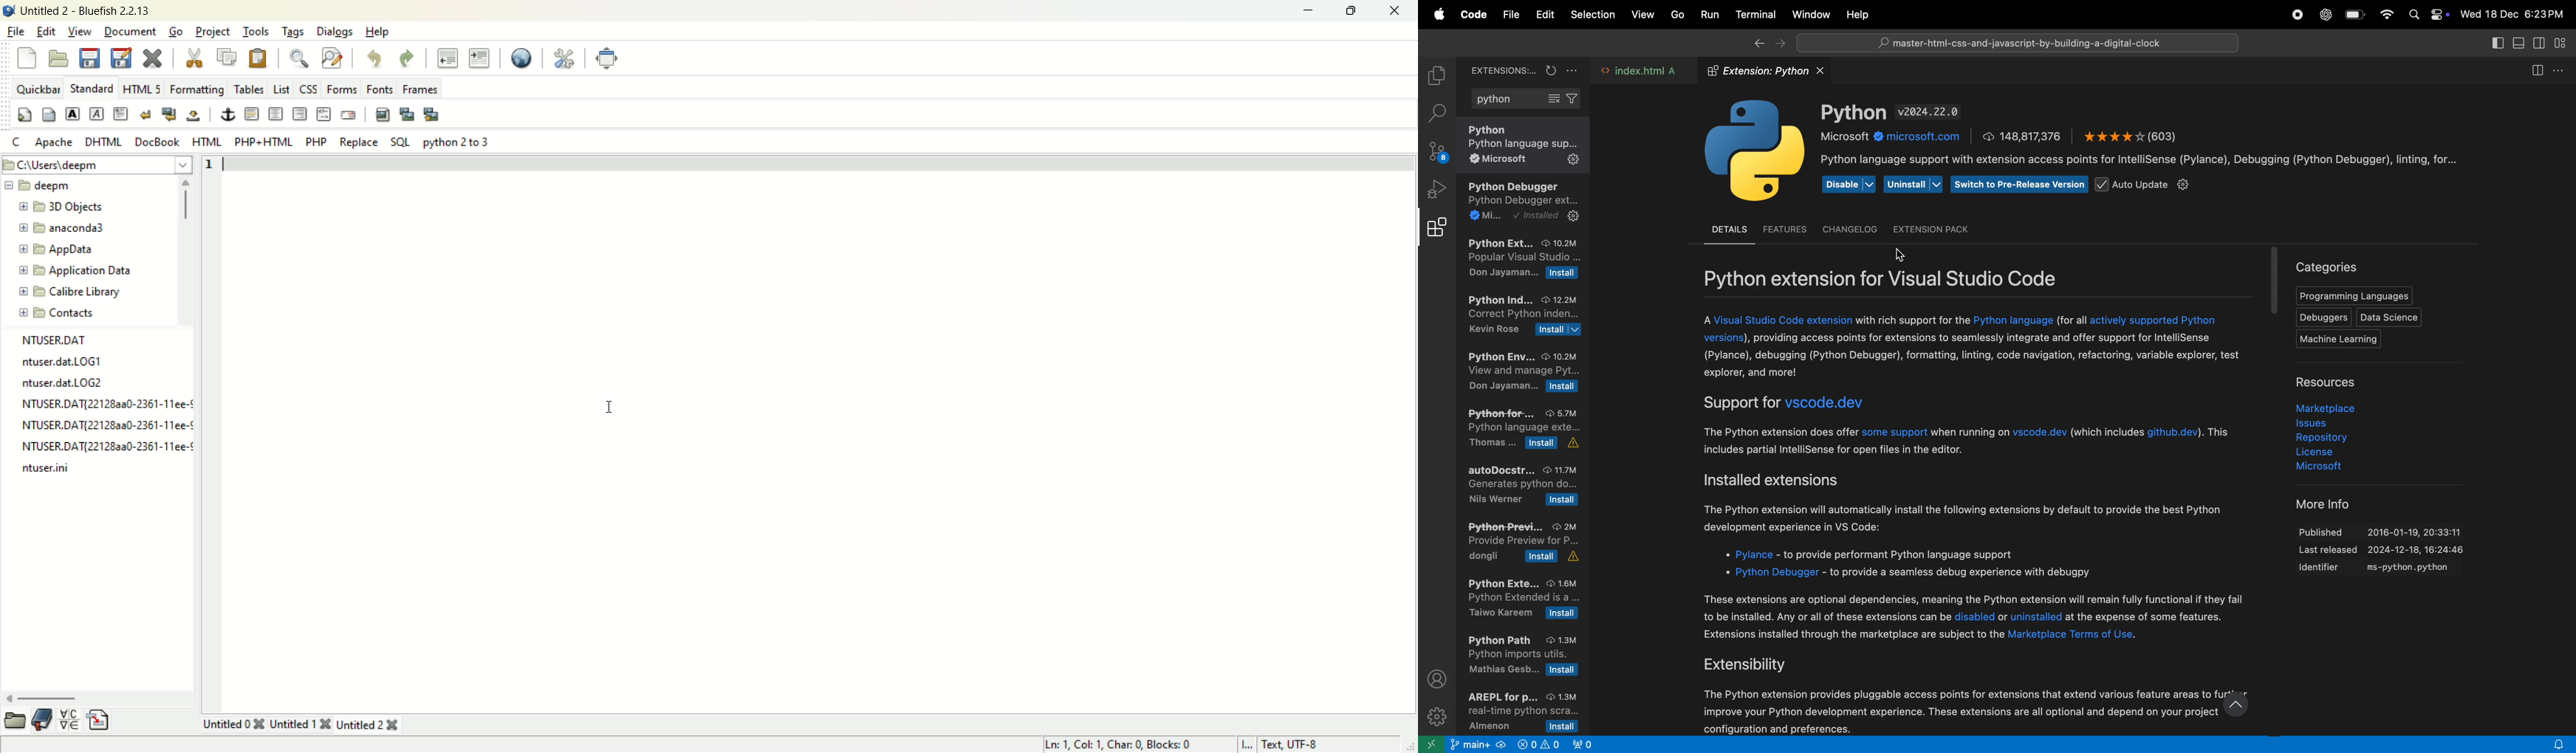  I want to click on unindent, so click(448, 56).